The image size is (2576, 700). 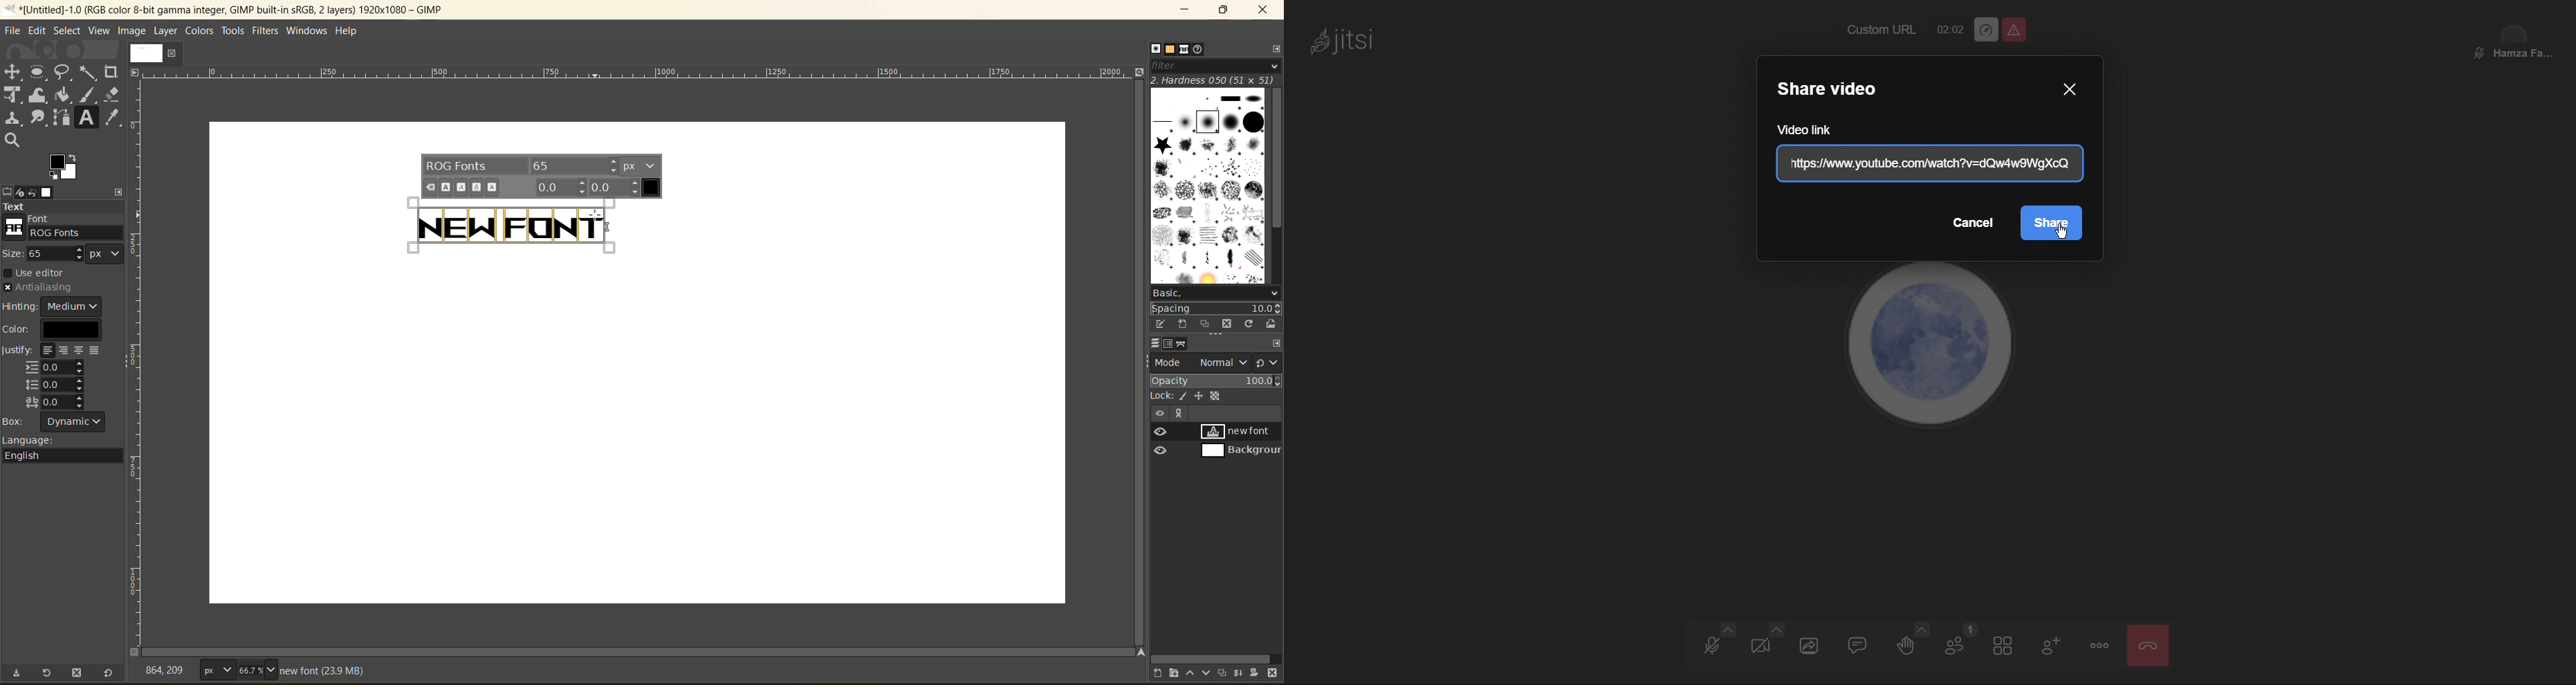 What do you see at coordinates (1186, 10) in the screenshot?
I see `minimize` at bounding box center [1186, 10].